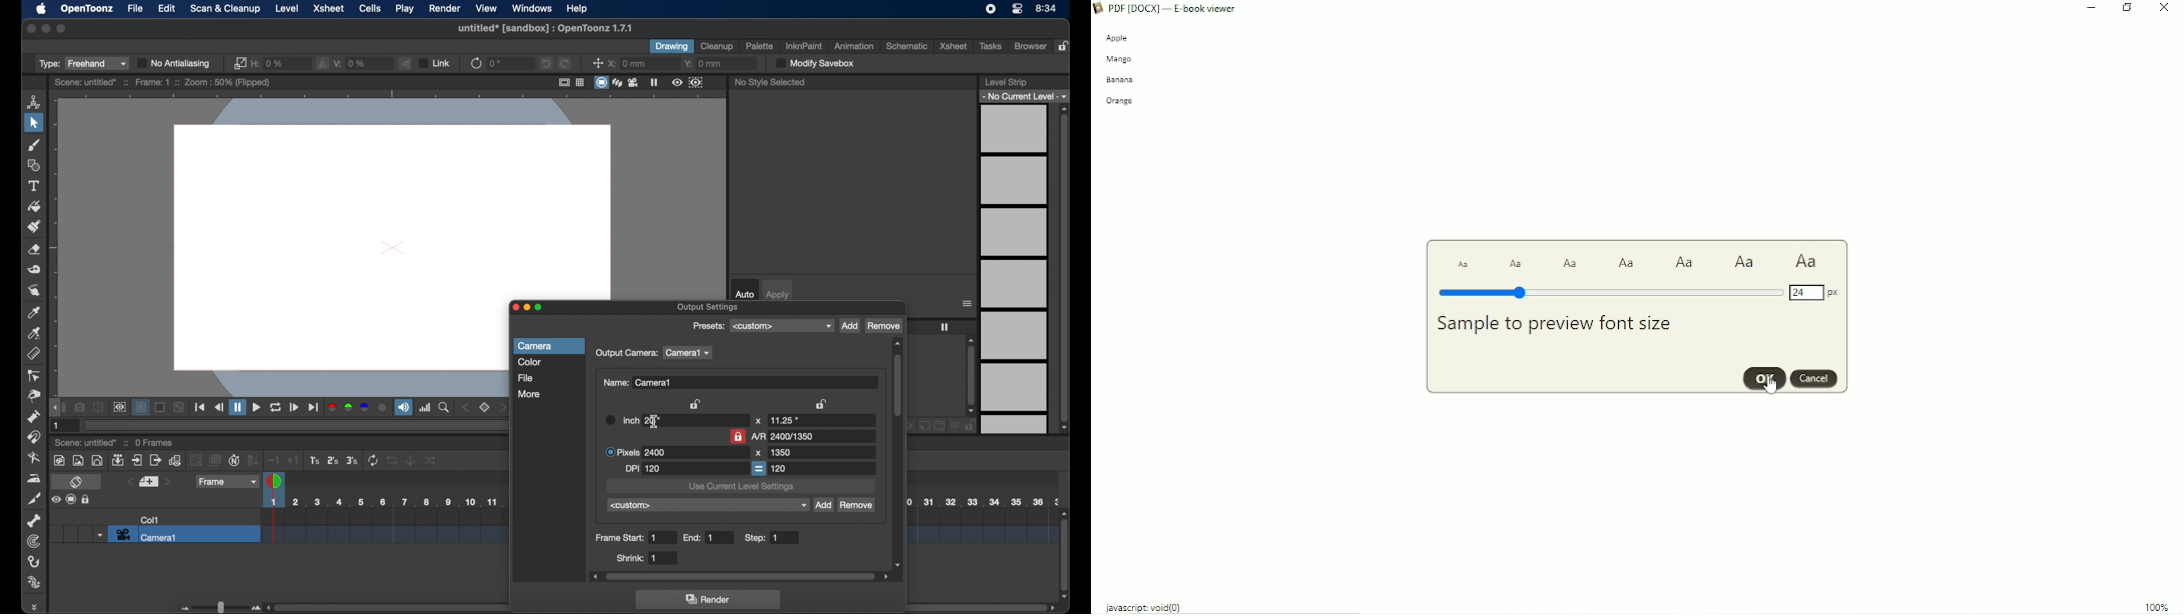 The height and width of the screenshot is (616, 2184). I want to click on undo, so click(545, 63).